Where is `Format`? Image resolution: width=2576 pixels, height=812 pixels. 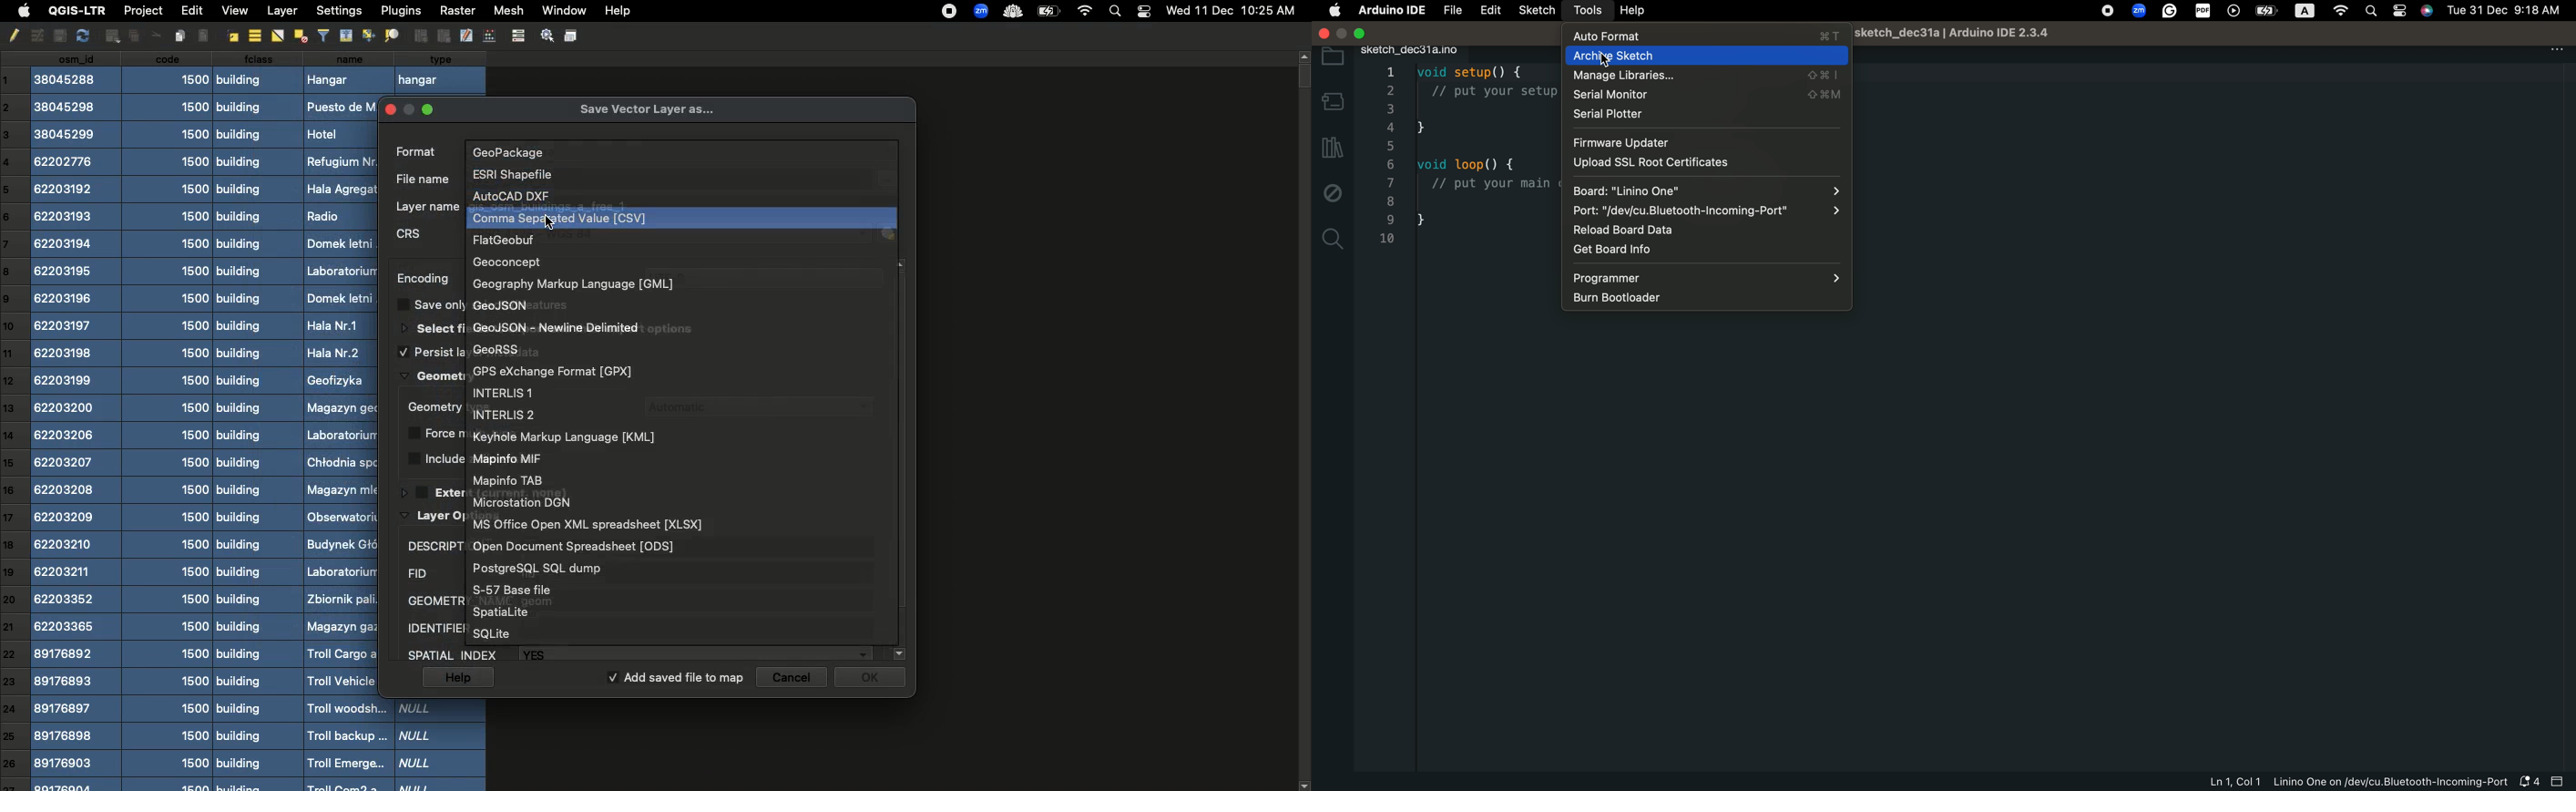 Format is located at coordinates (588, 522).